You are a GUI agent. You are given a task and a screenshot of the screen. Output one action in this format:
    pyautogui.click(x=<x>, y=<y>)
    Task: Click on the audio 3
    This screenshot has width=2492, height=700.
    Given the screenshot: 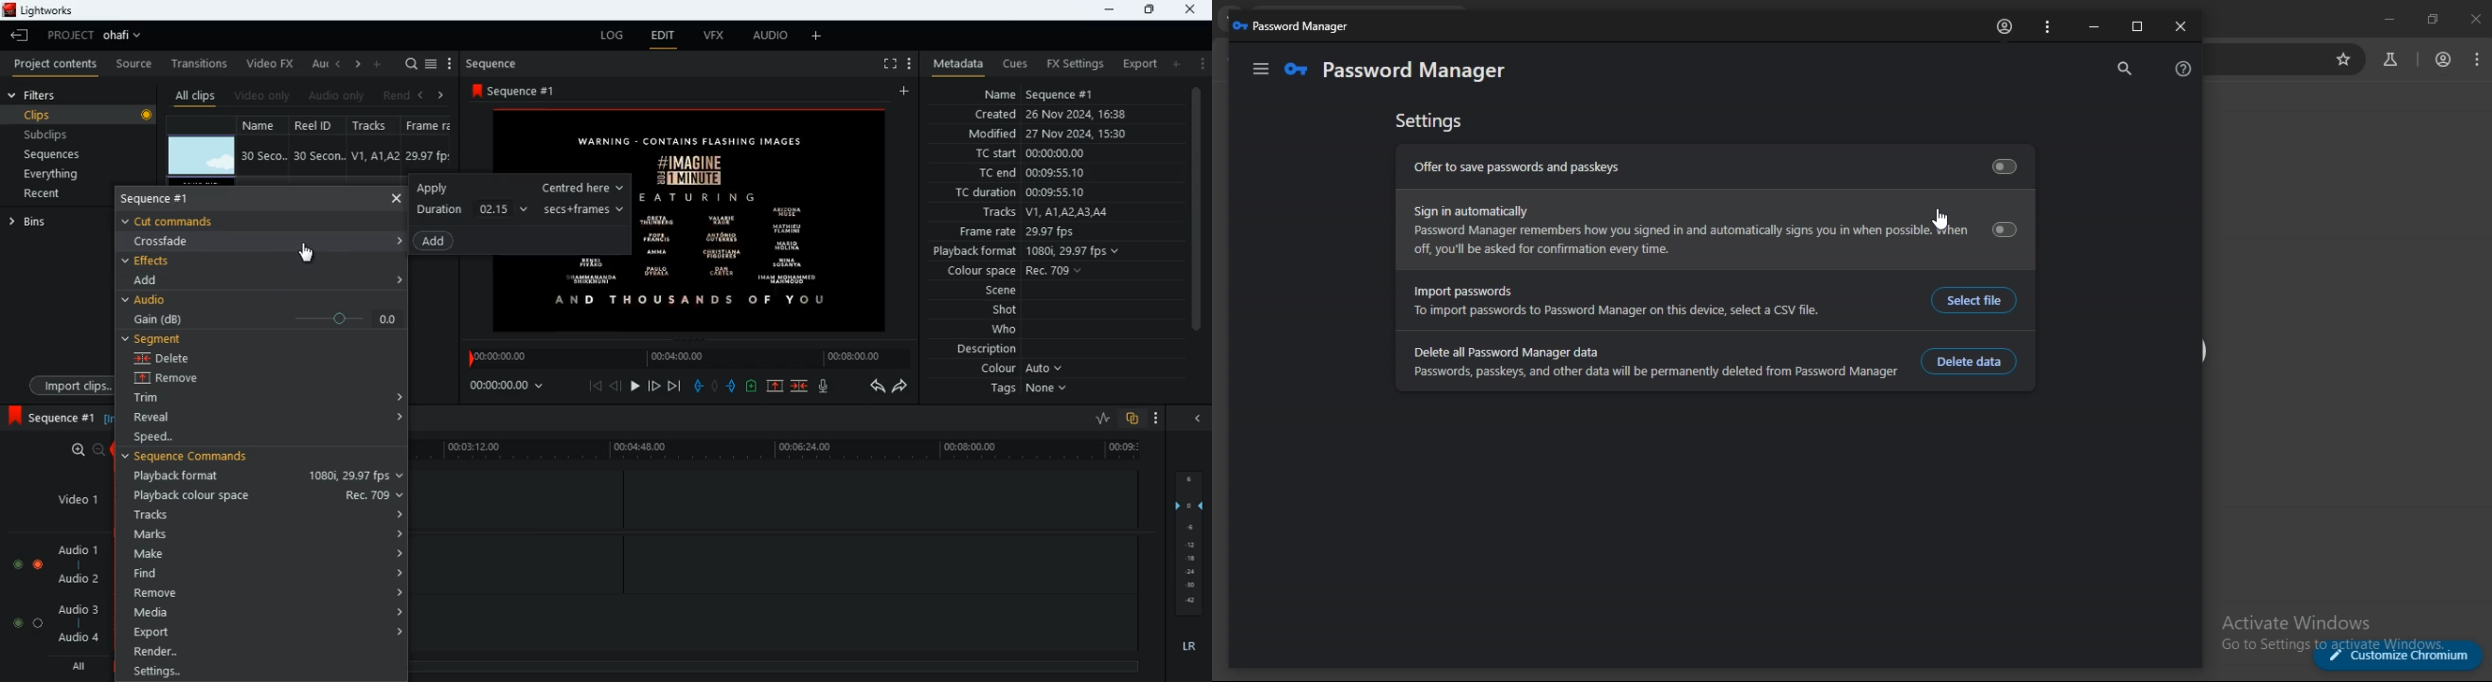 What is the action you would take?
    pyautogui.click(x=74, y=608)
    